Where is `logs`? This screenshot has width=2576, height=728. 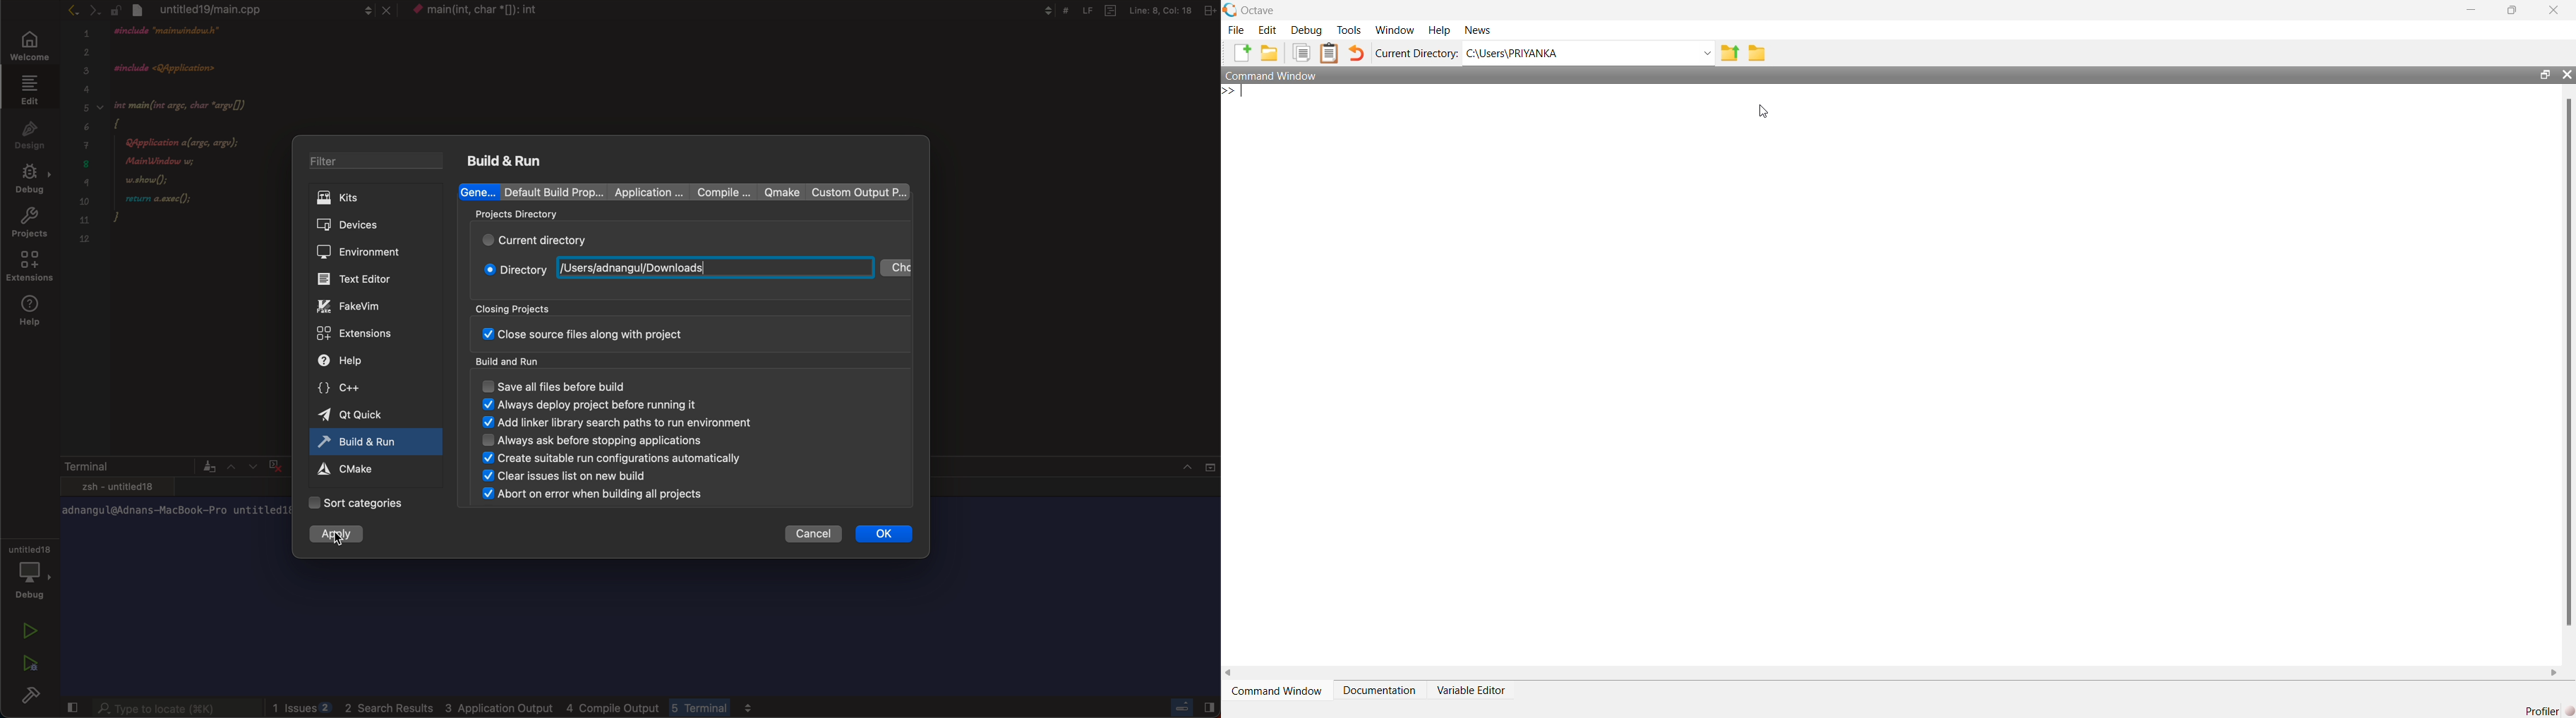 logs is located at coordinates (517, 705).